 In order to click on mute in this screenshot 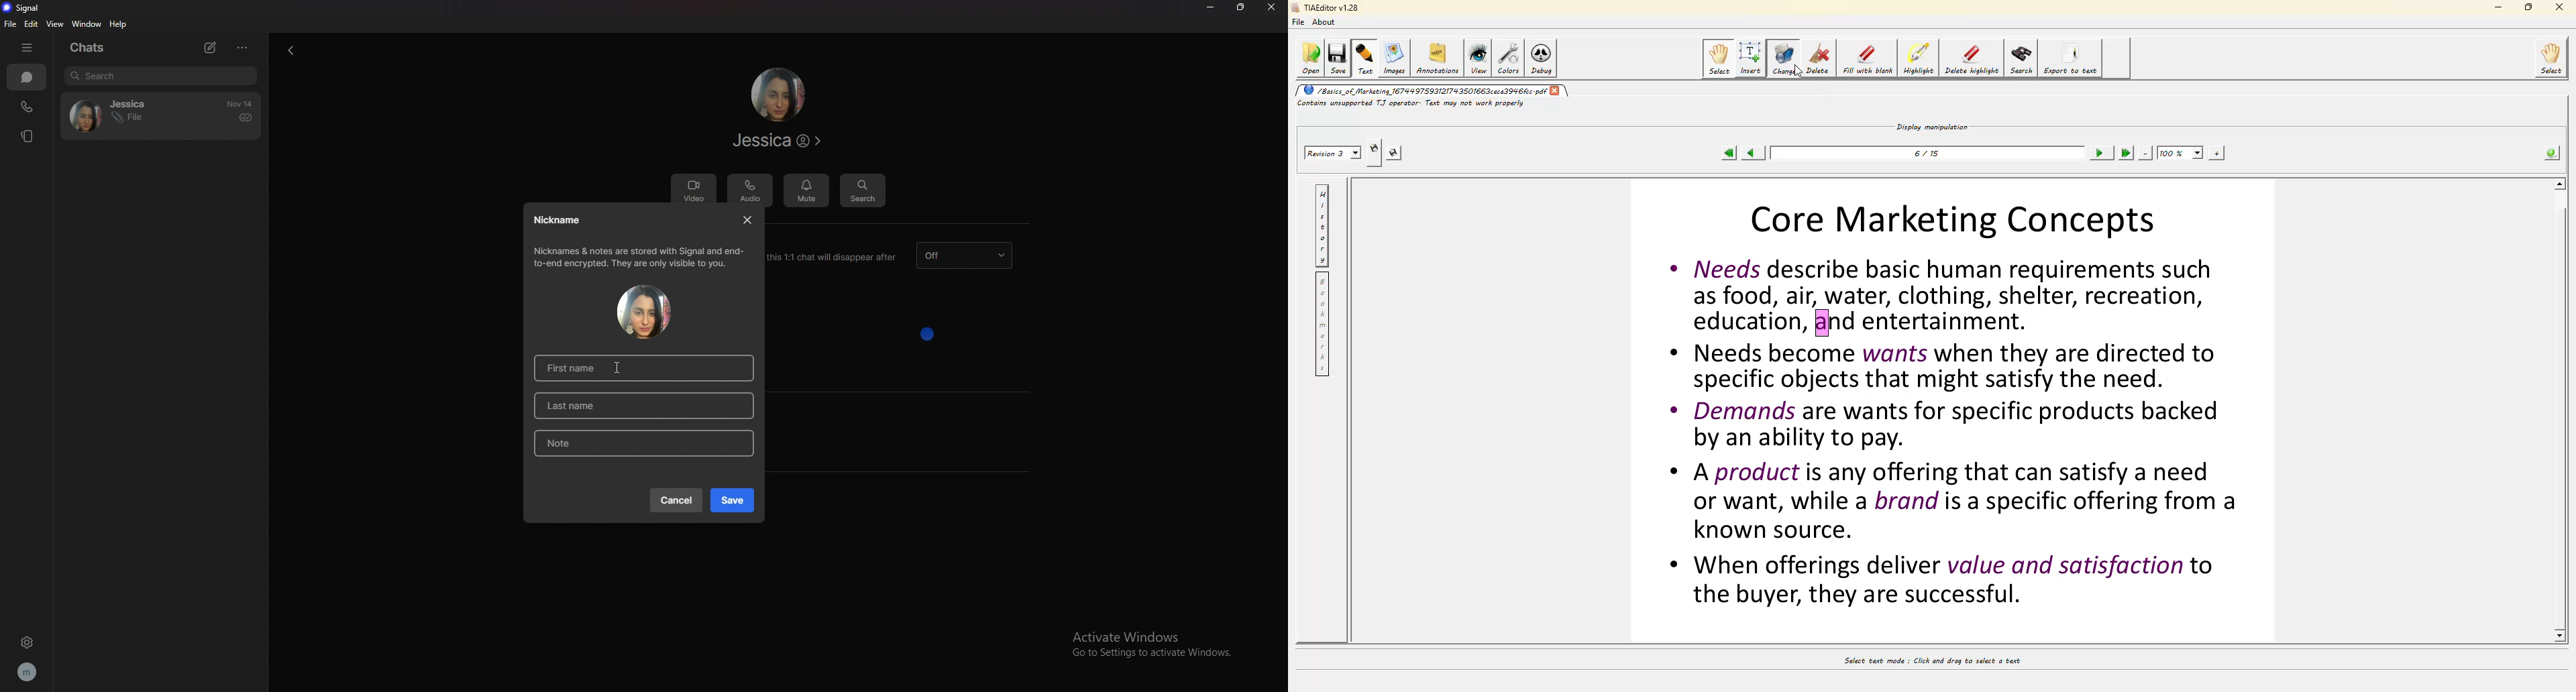, I will do `click(806, 190)`.